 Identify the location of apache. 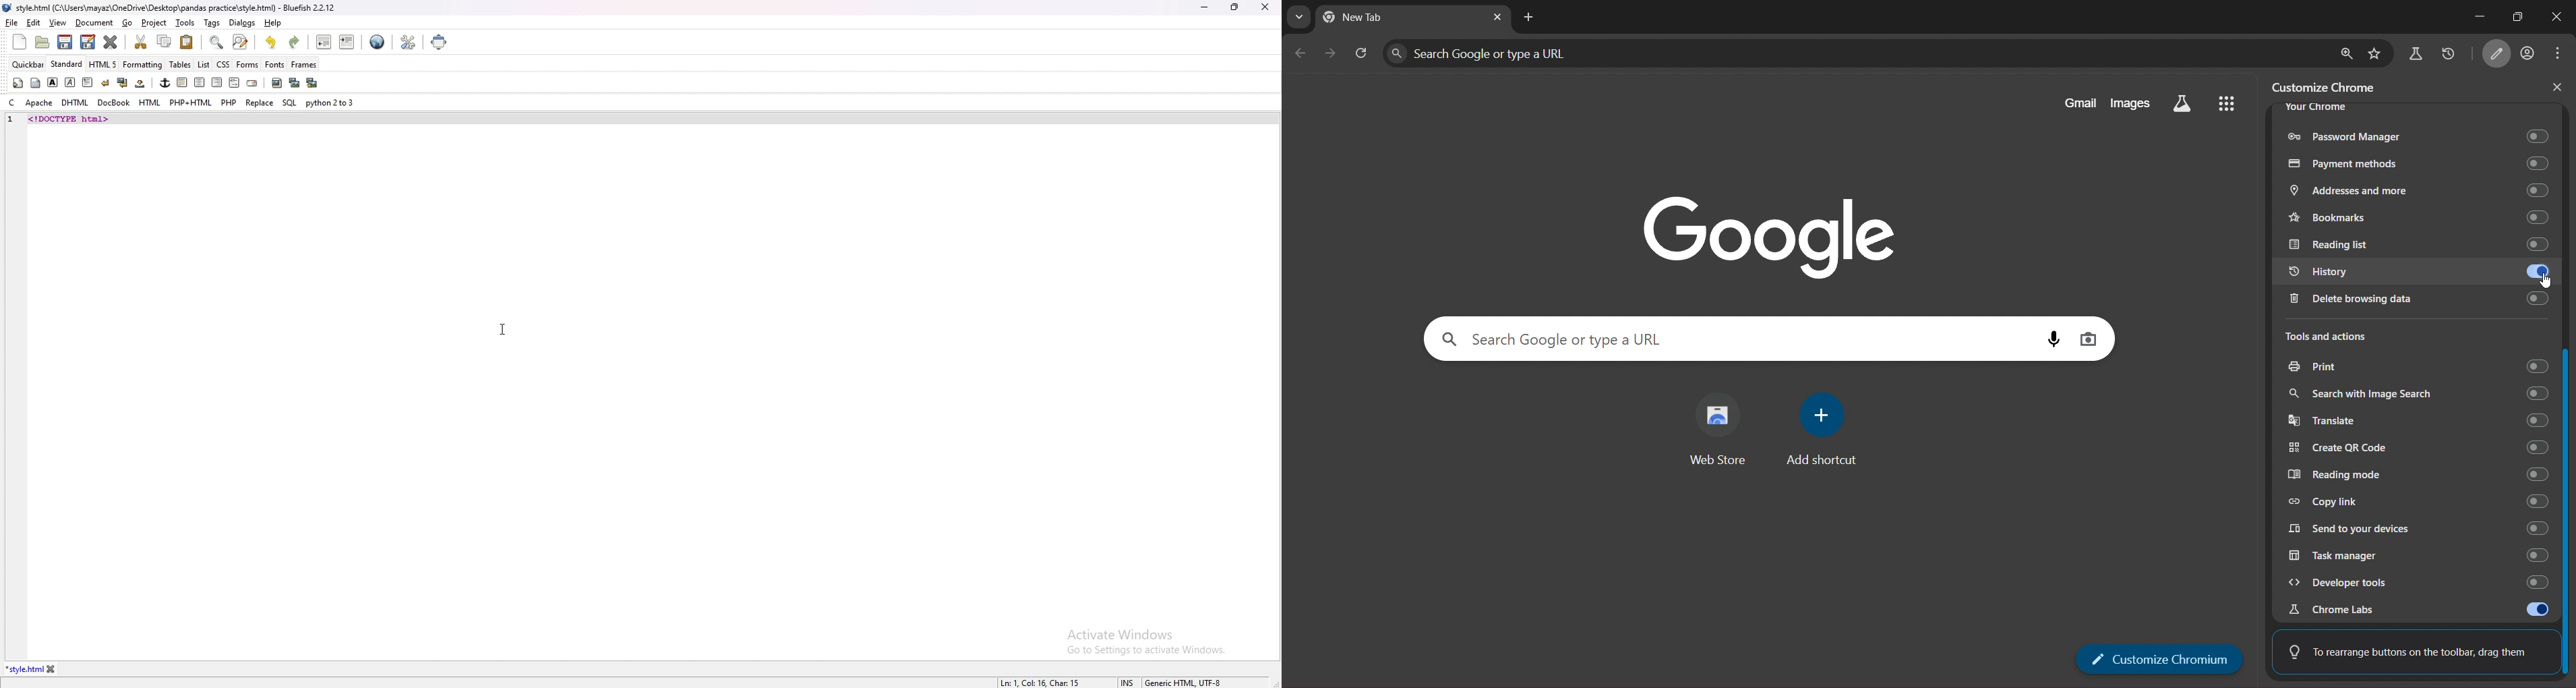
(39, 103).